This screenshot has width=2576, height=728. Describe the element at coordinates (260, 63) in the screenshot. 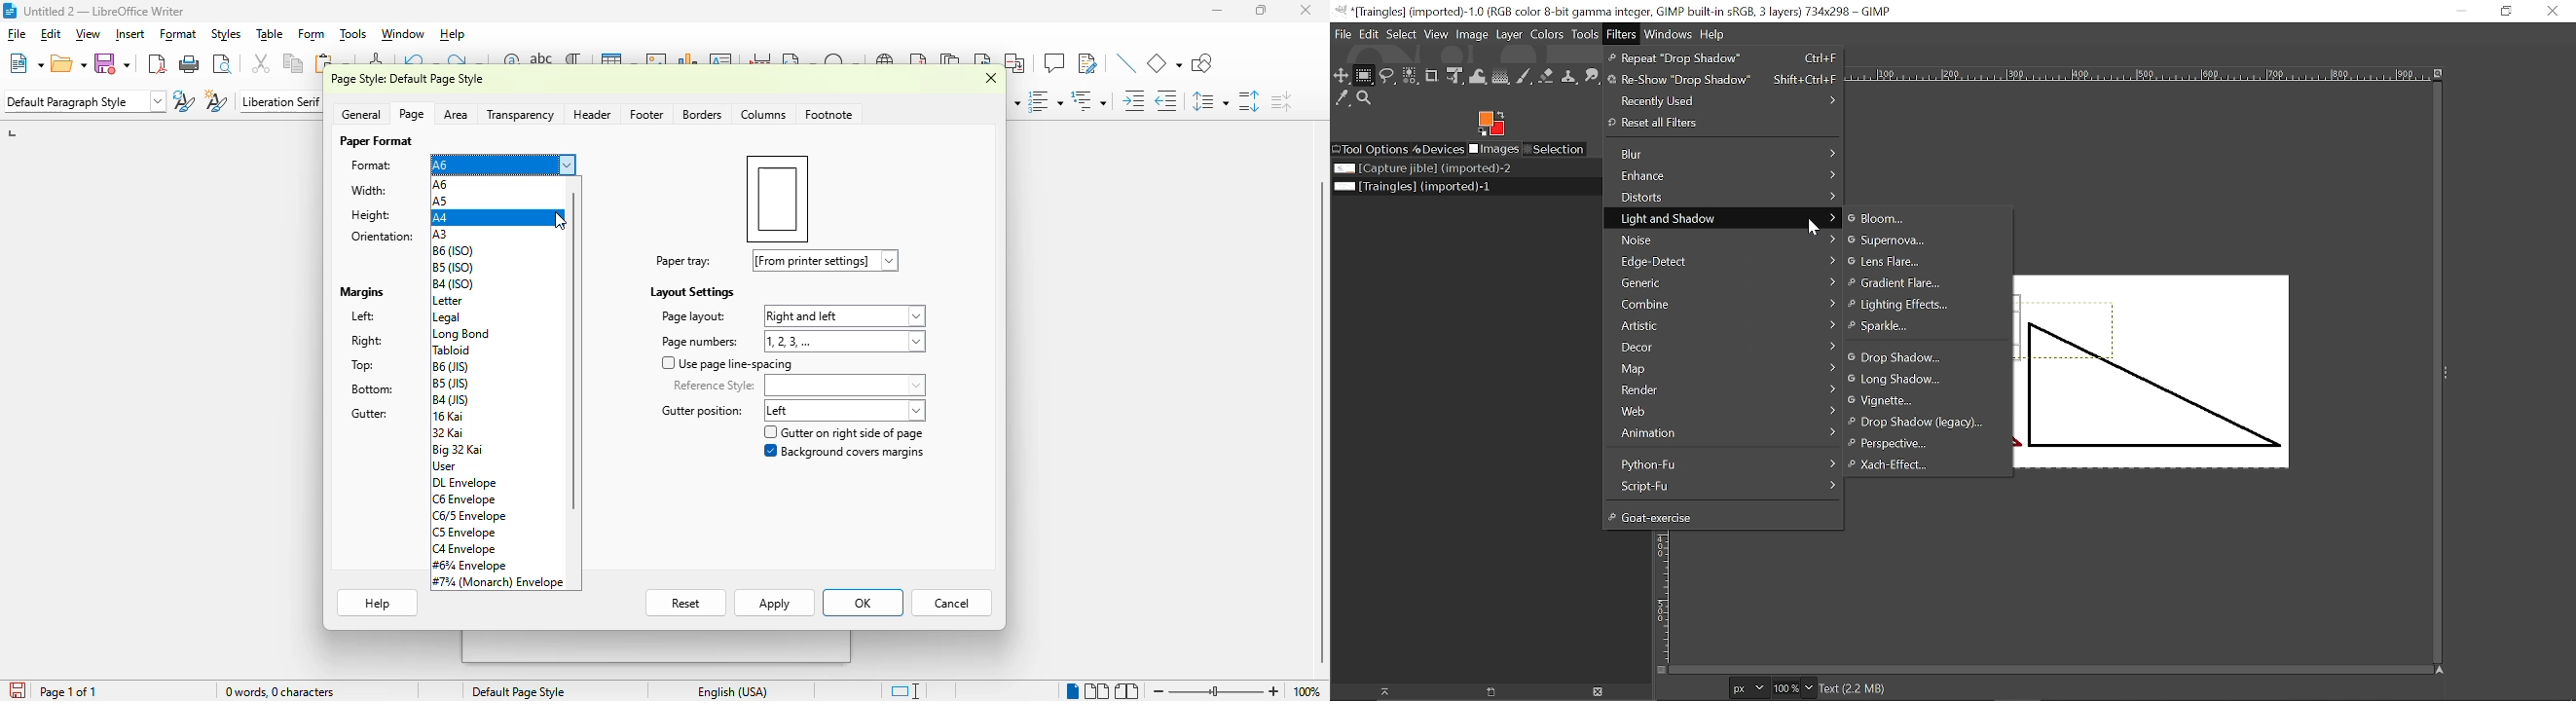

I see `cut` at that location.